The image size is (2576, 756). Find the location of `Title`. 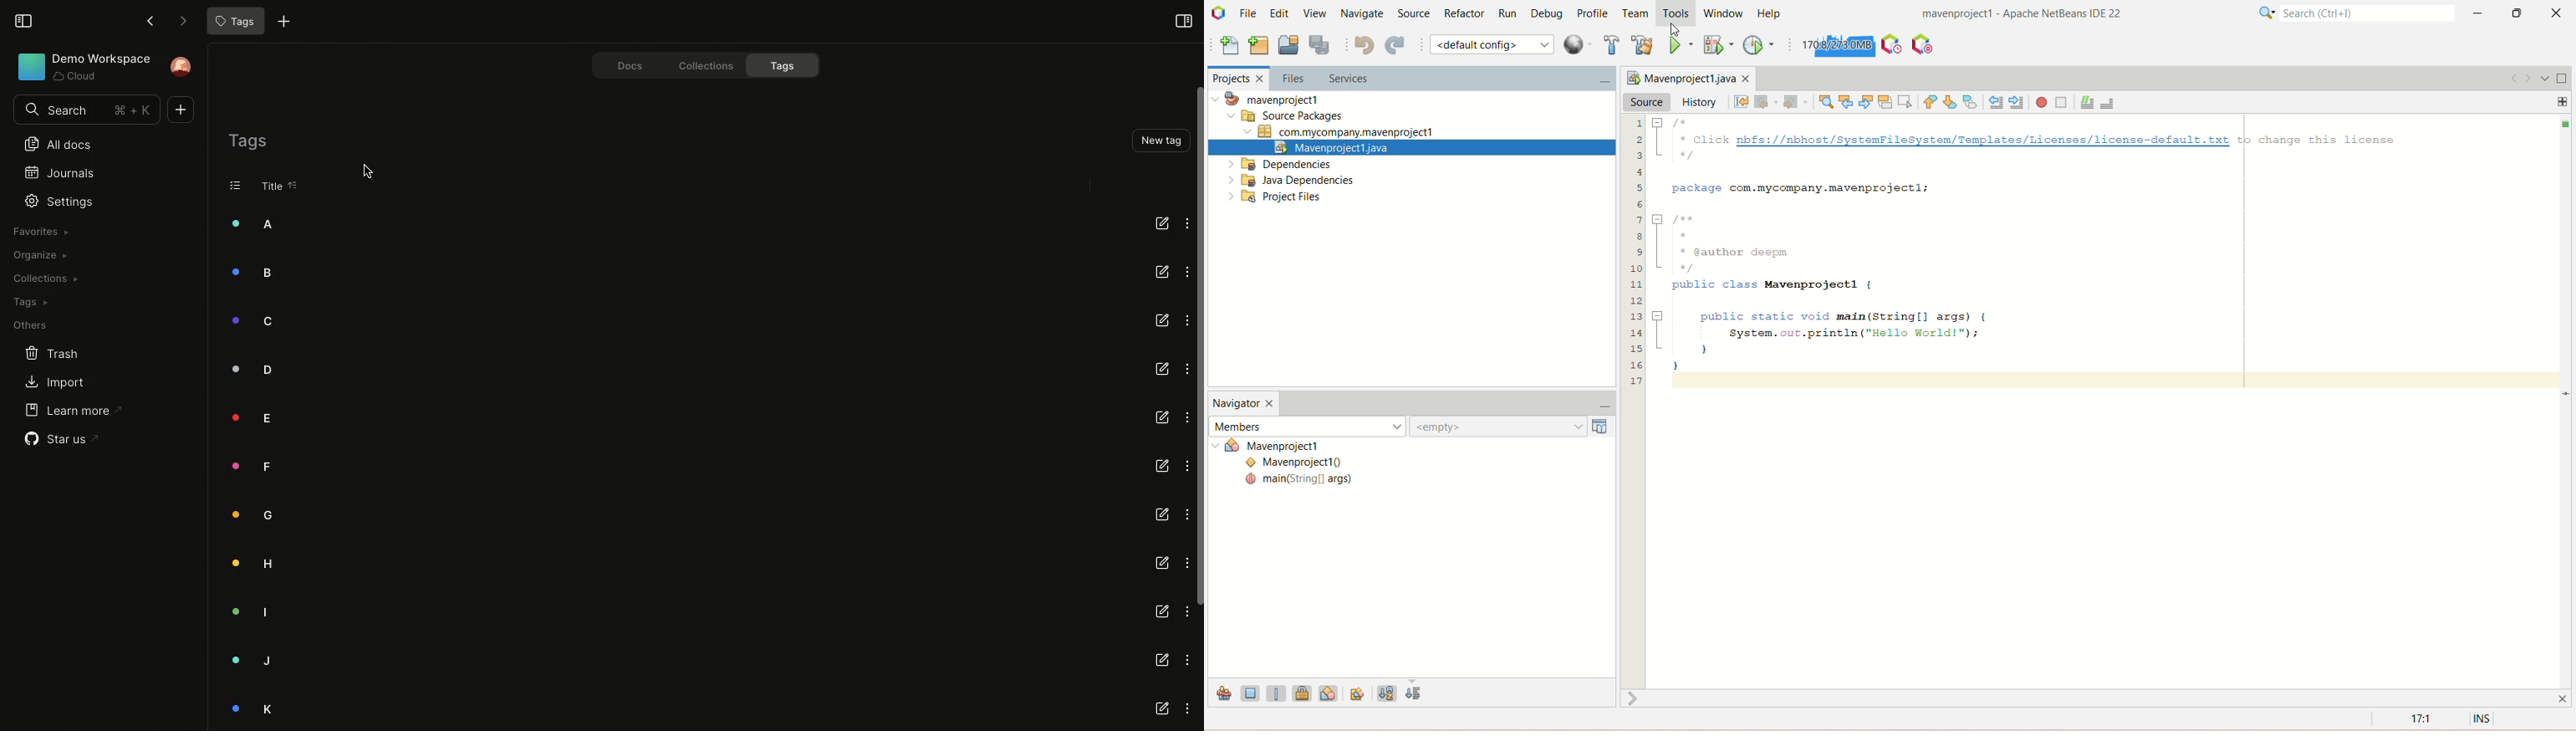

Title is located at coordinates (269, 187).